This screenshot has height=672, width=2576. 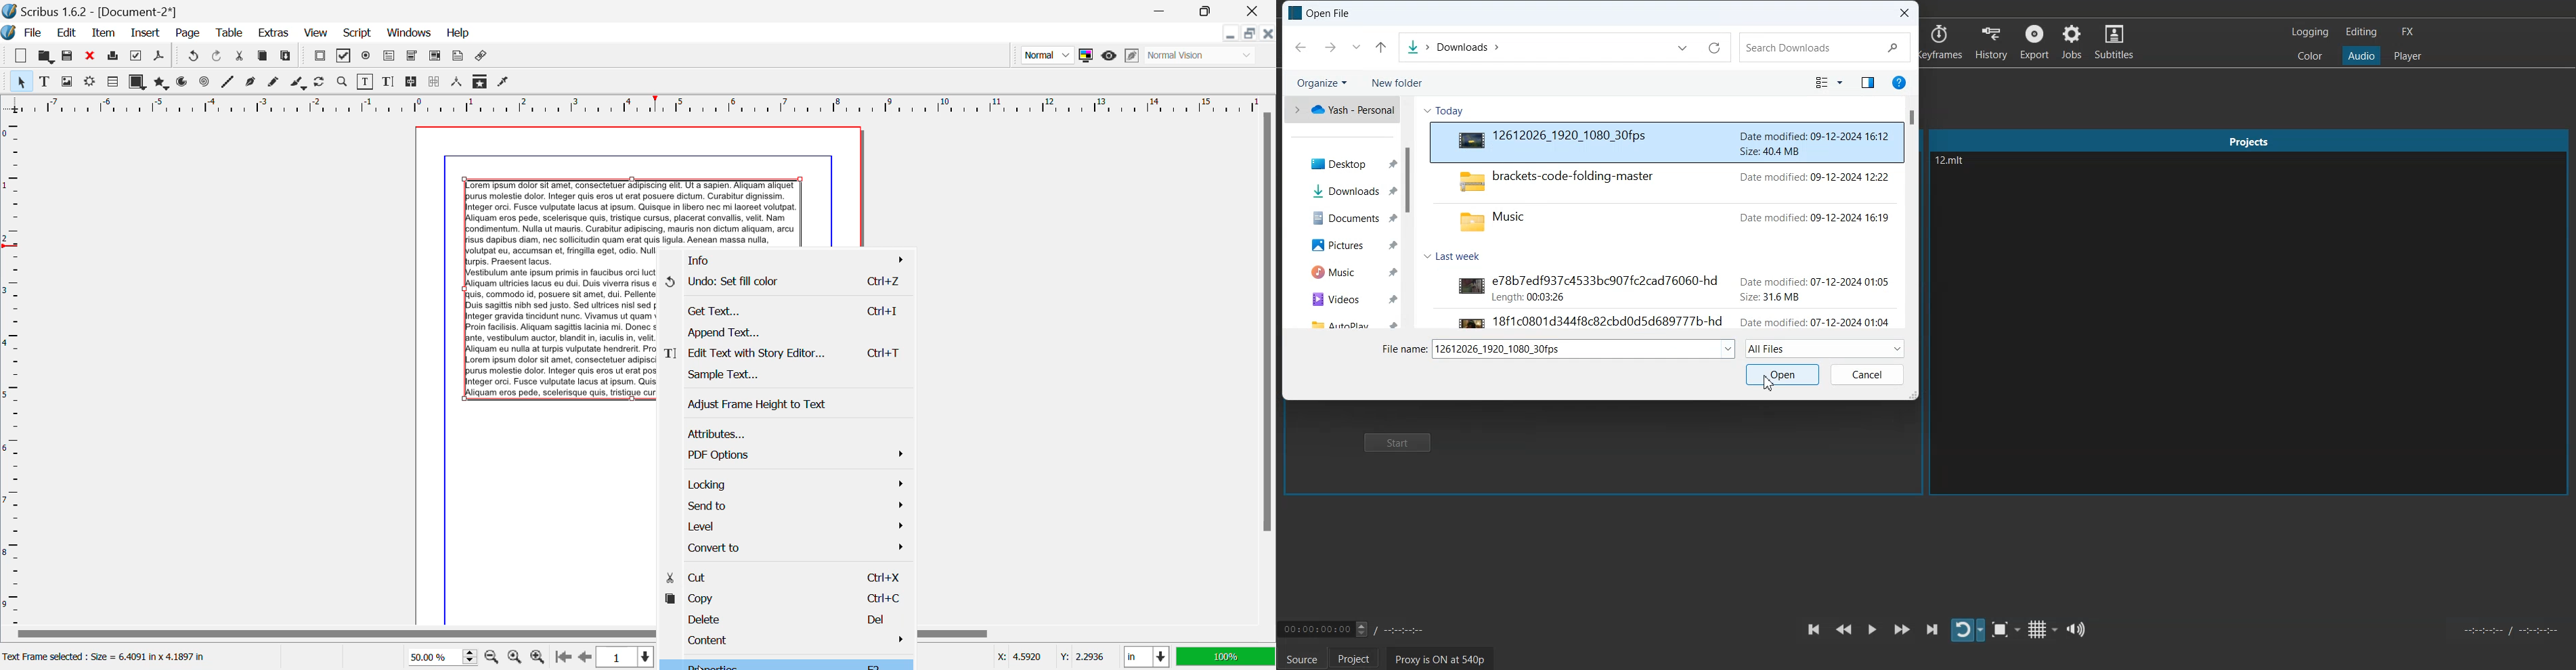 What do you see at coordinates (1342, 244) in the screenshot?
I see `Pictures` at bounding box center [1342, 244].